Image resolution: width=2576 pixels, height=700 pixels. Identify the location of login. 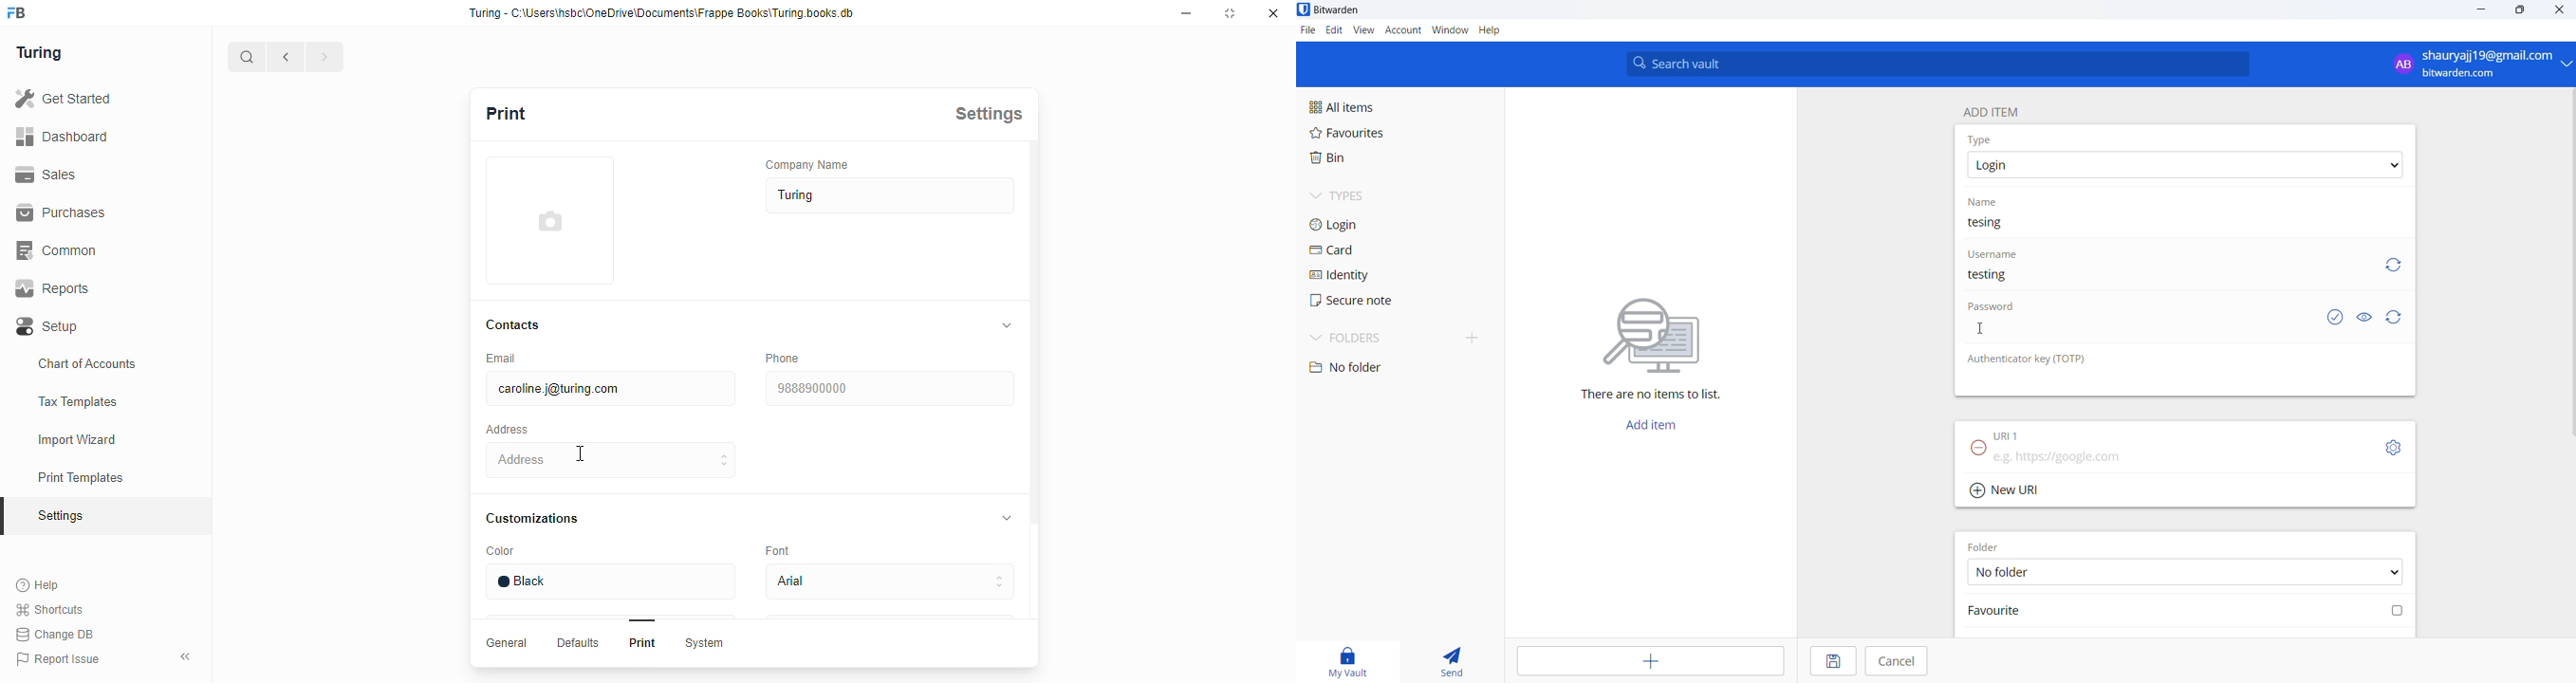
(1356, 224).